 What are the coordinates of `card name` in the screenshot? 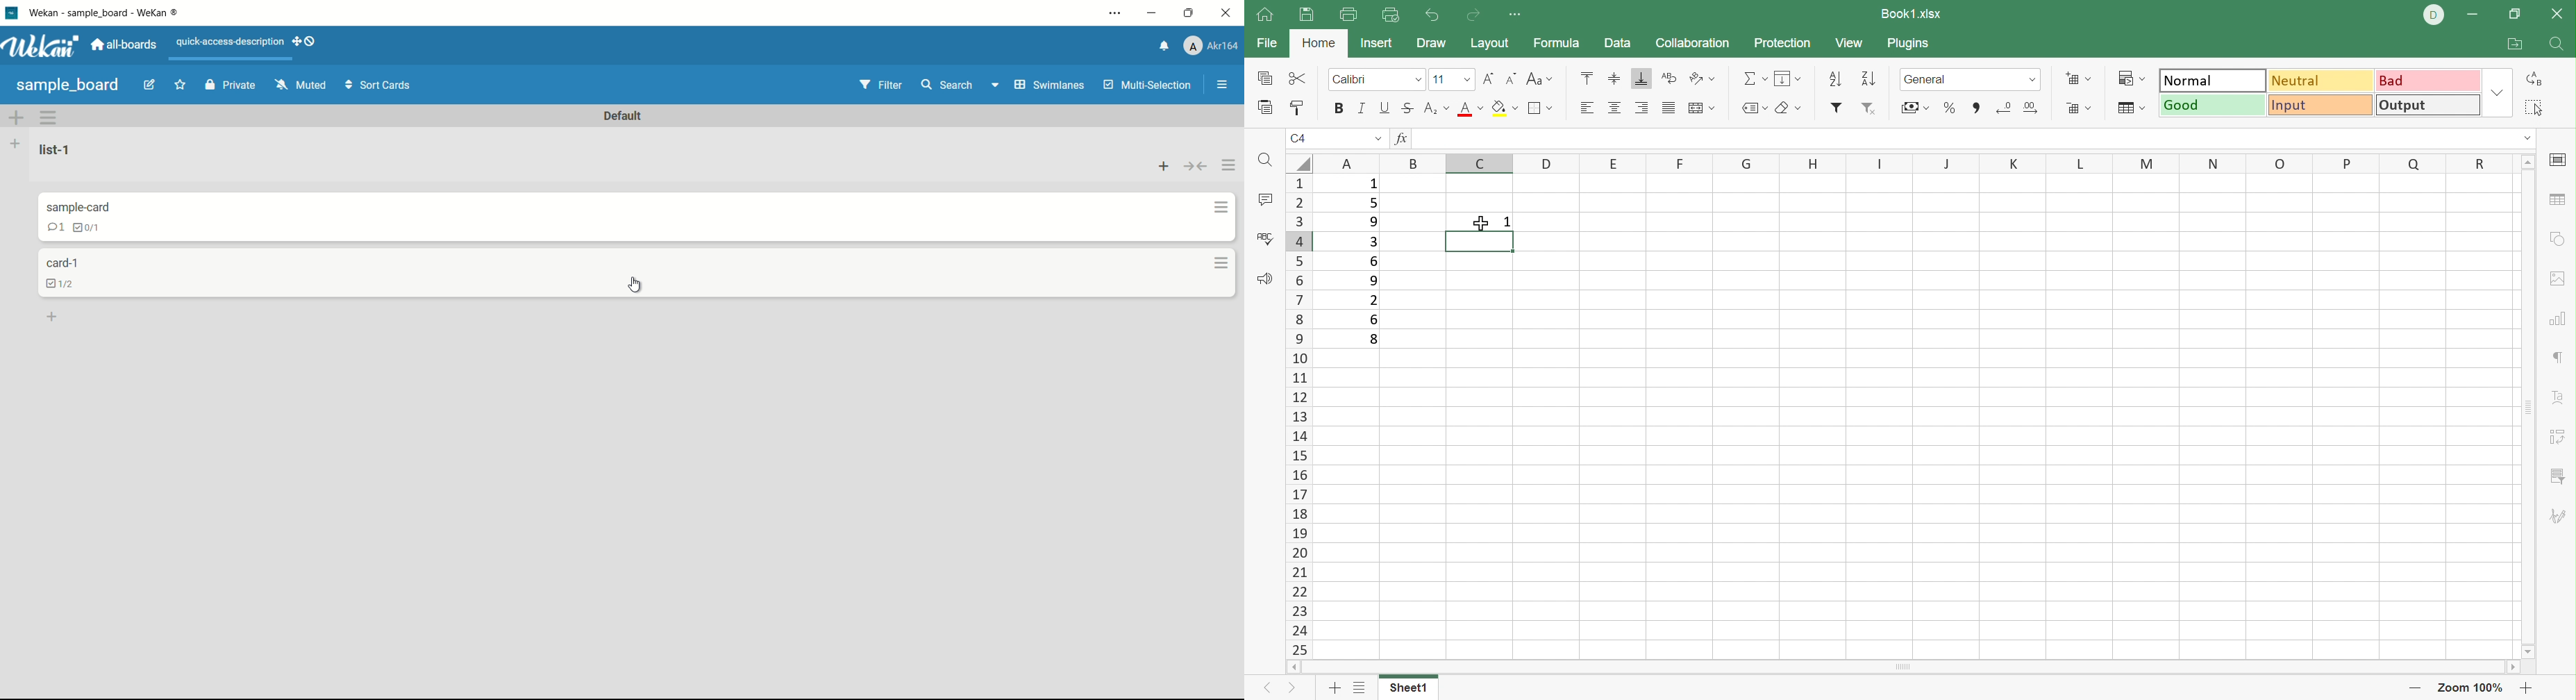 It's located at (67, 263).